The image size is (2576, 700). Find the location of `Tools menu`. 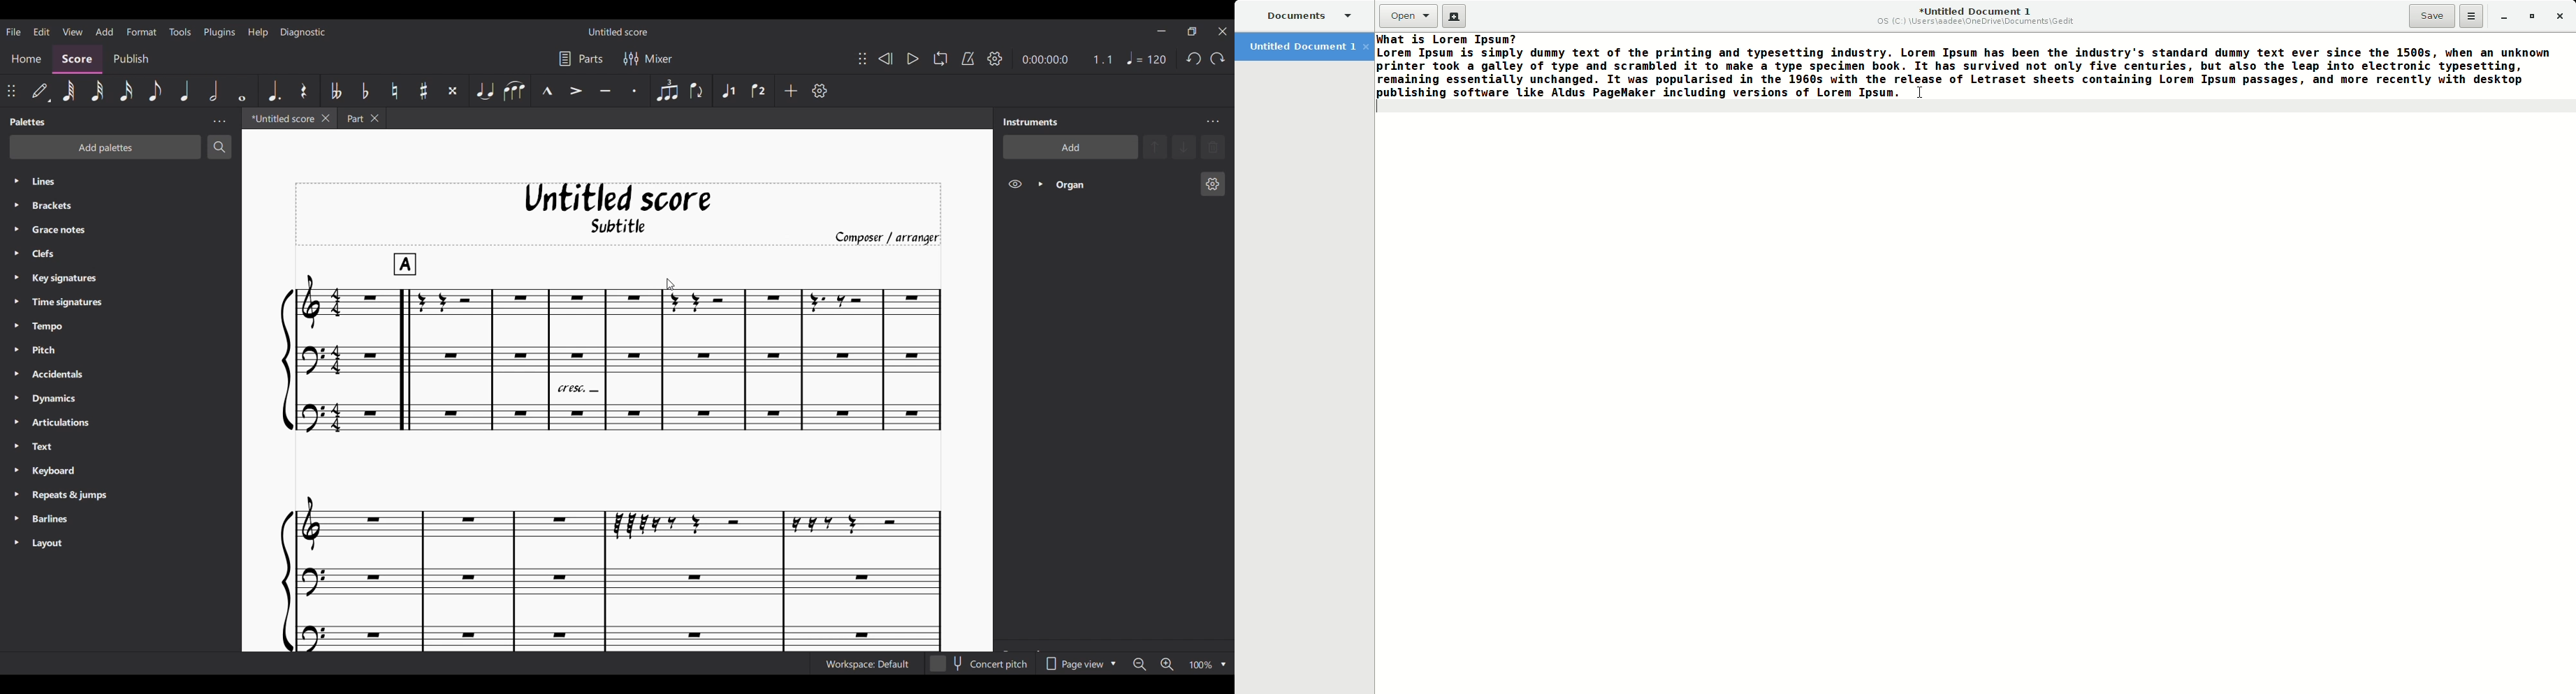

Tools menu is located at coordinates (179, 31).